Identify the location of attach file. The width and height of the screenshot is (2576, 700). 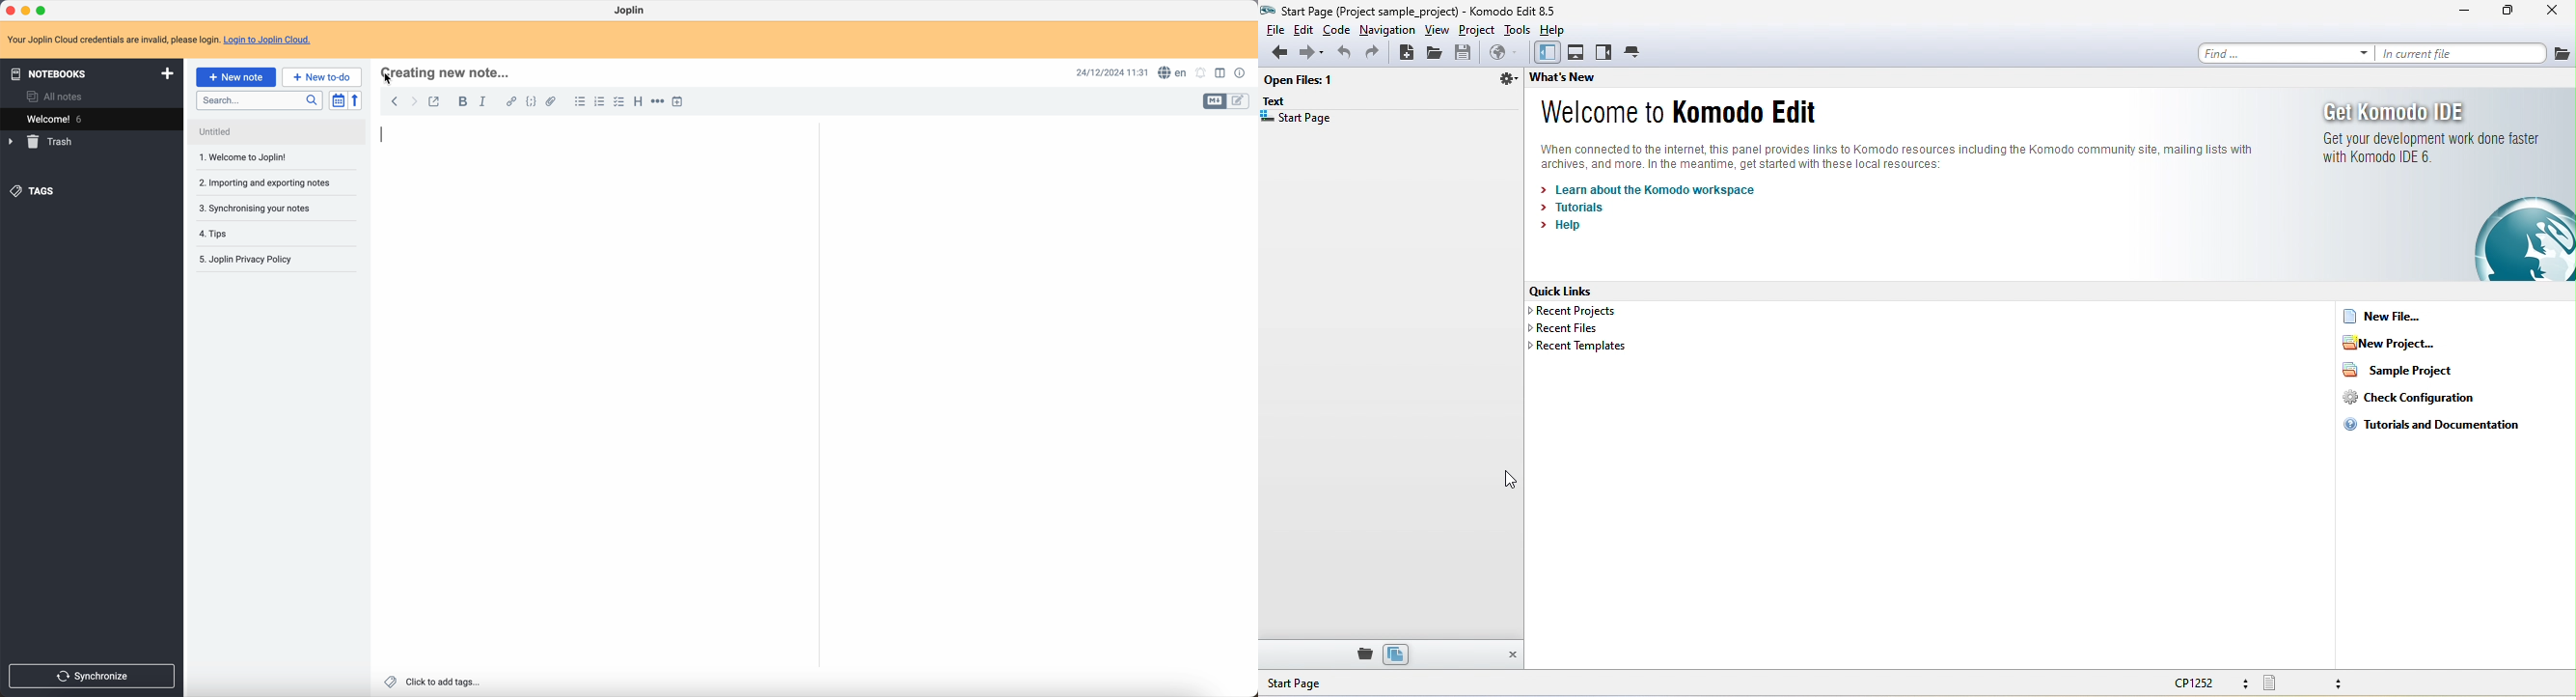
(551, 101).